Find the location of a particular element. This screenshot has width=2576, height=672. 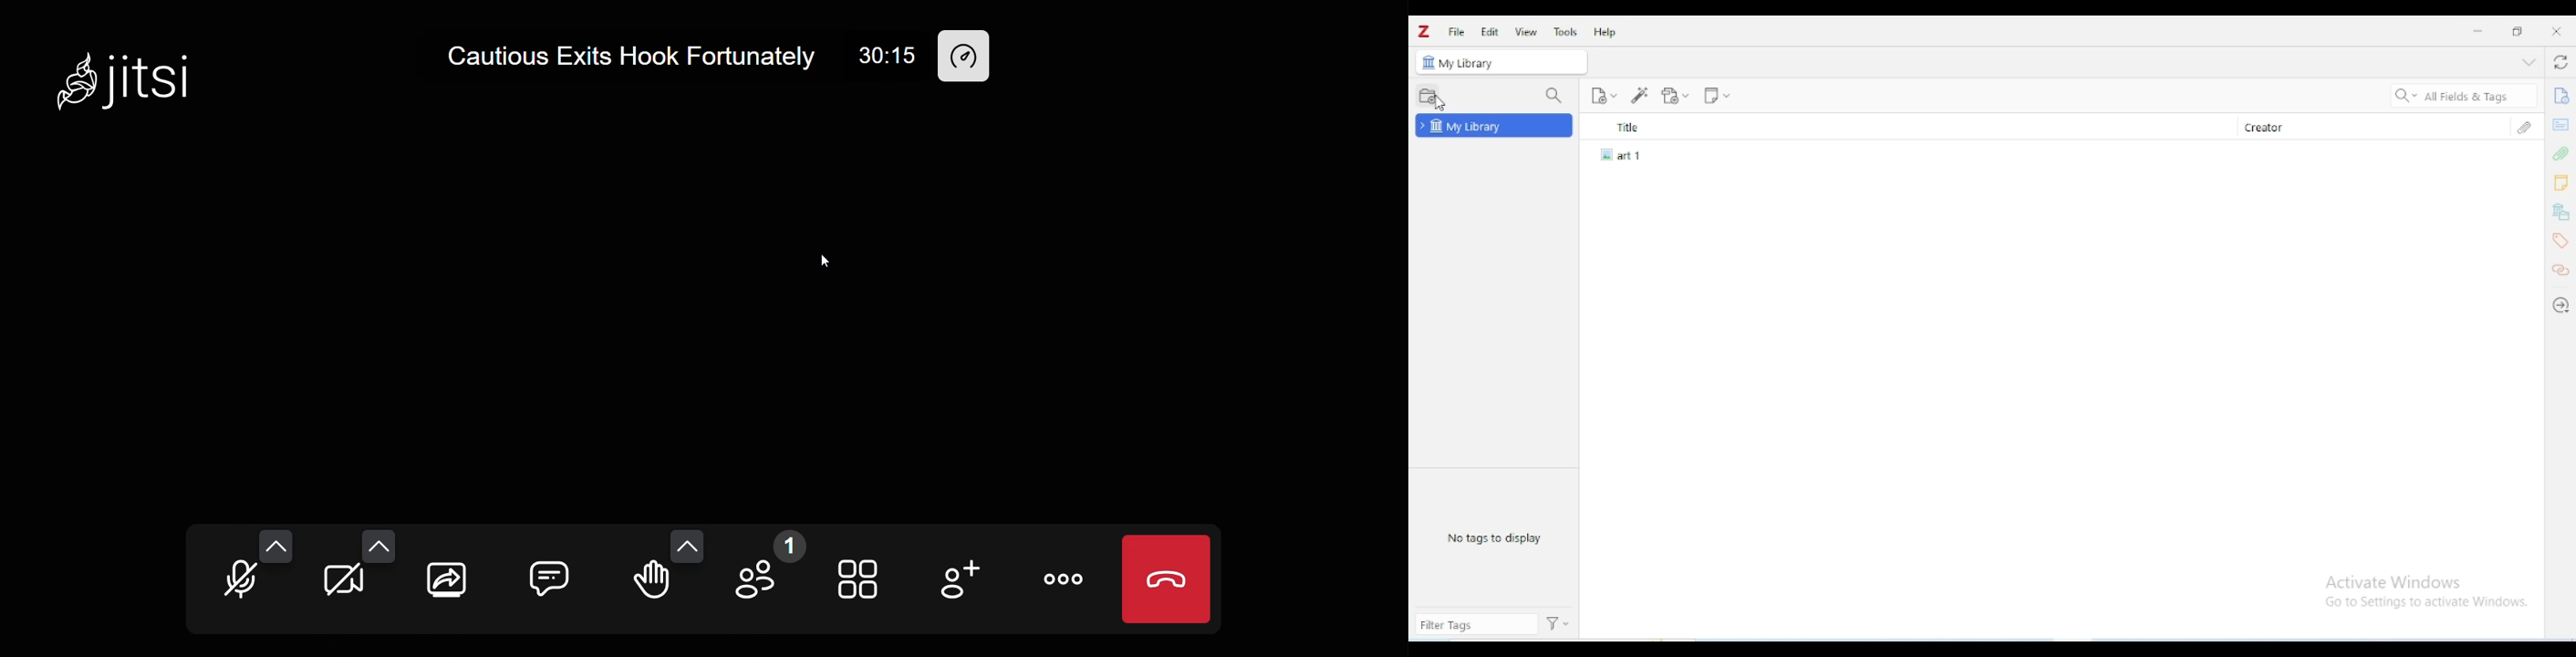

search all fields & tags is located at coordinates (2461, 97).